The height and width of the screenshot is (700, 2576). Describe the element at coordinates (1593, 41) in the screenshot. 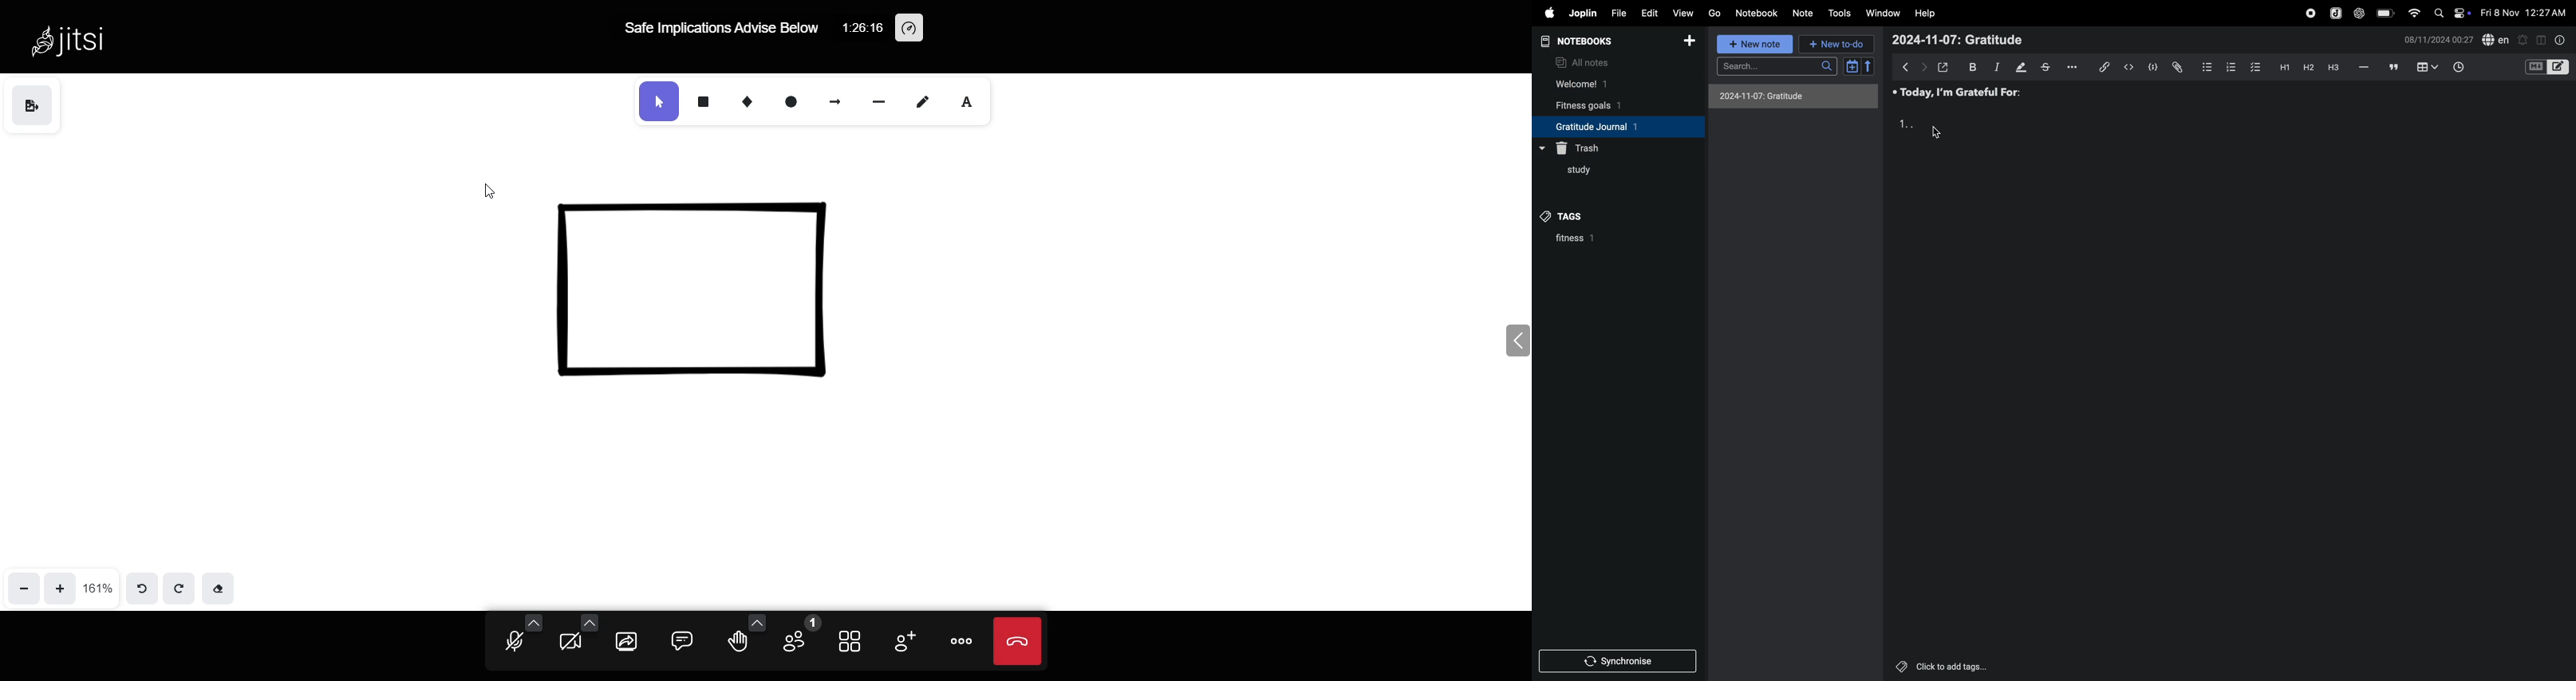

I see `note book` at that location.